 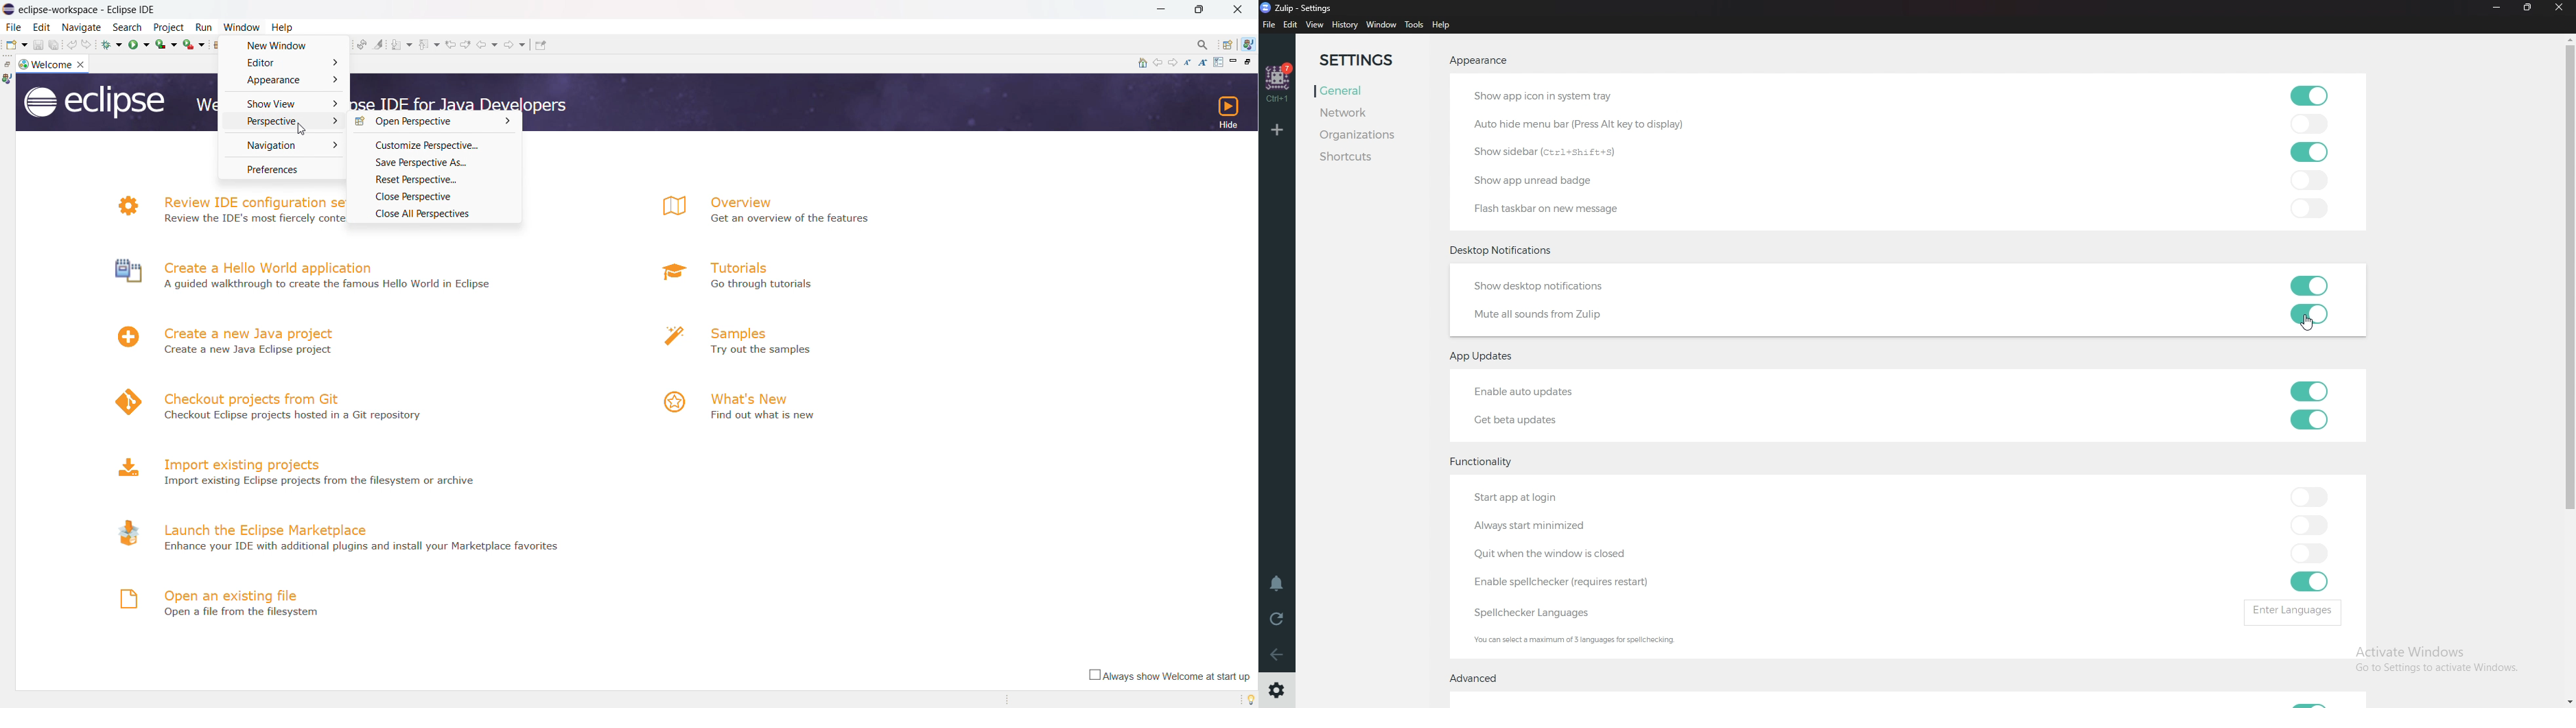 I want to click on samples, so click(x=763, y=330).